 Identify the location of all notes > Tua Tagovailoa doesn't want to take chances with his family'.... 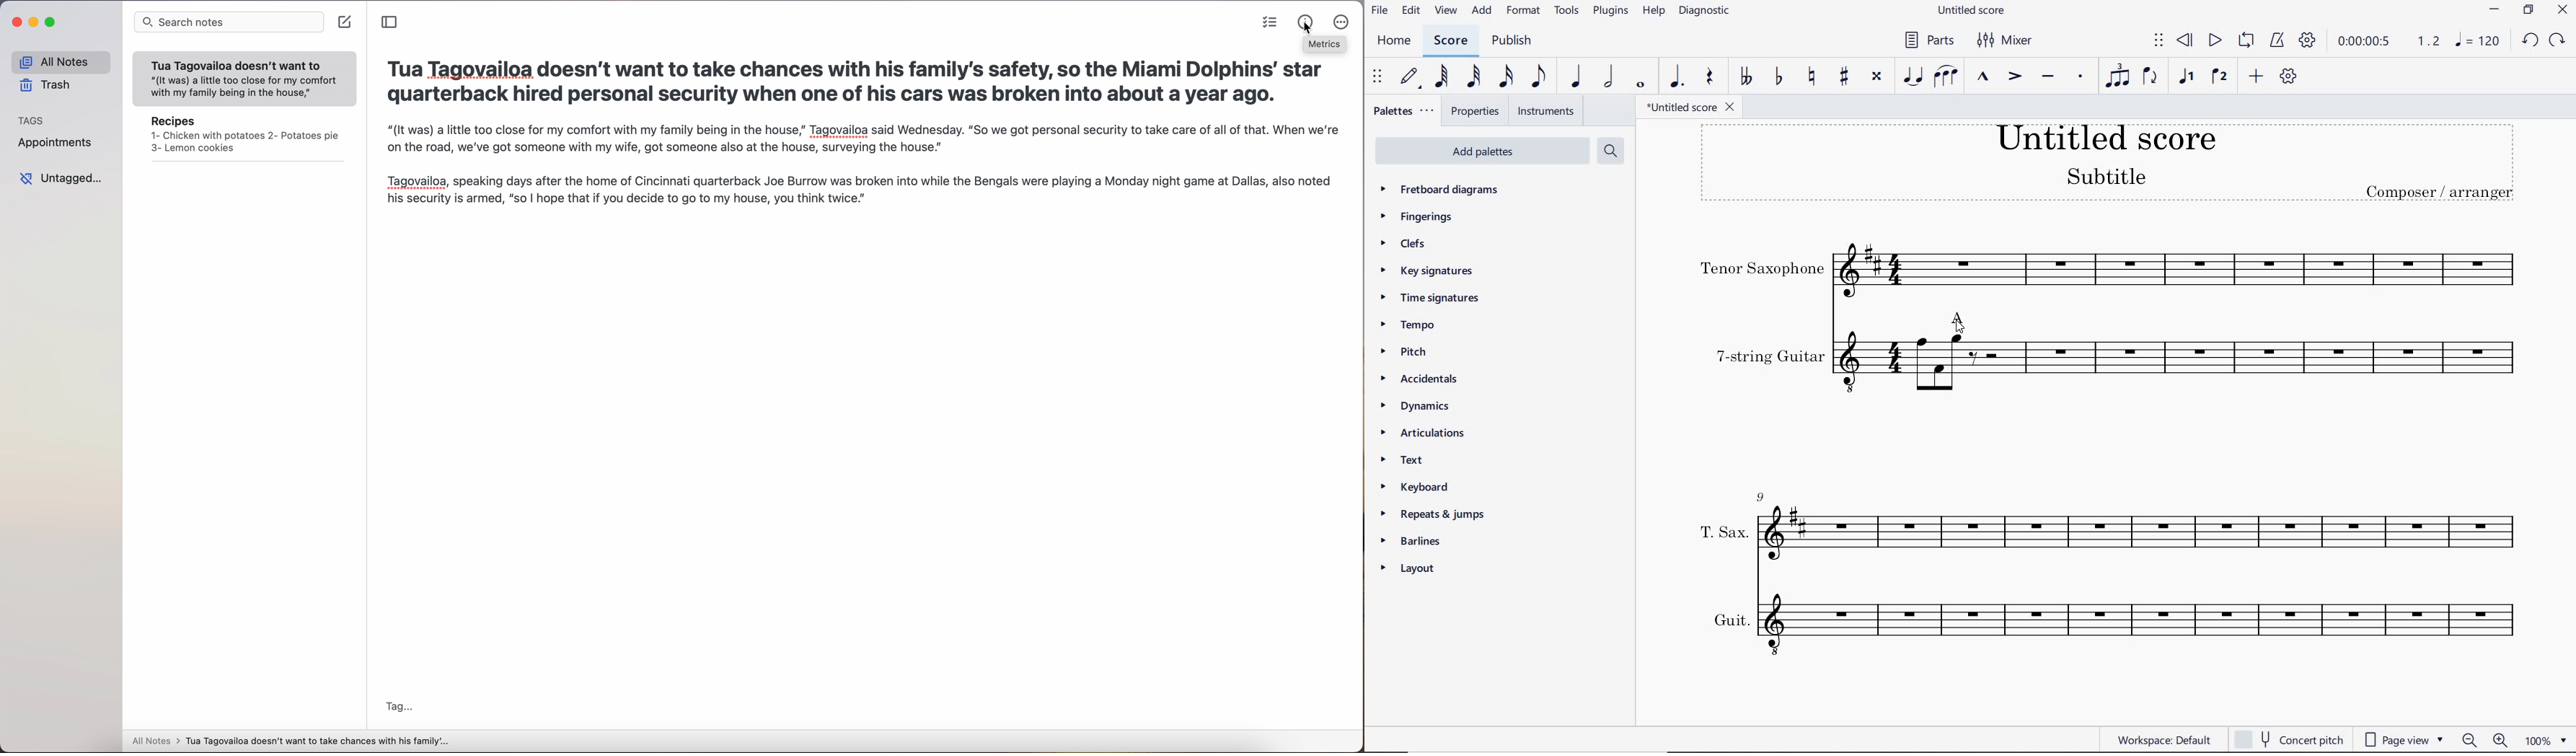
(292, 742).